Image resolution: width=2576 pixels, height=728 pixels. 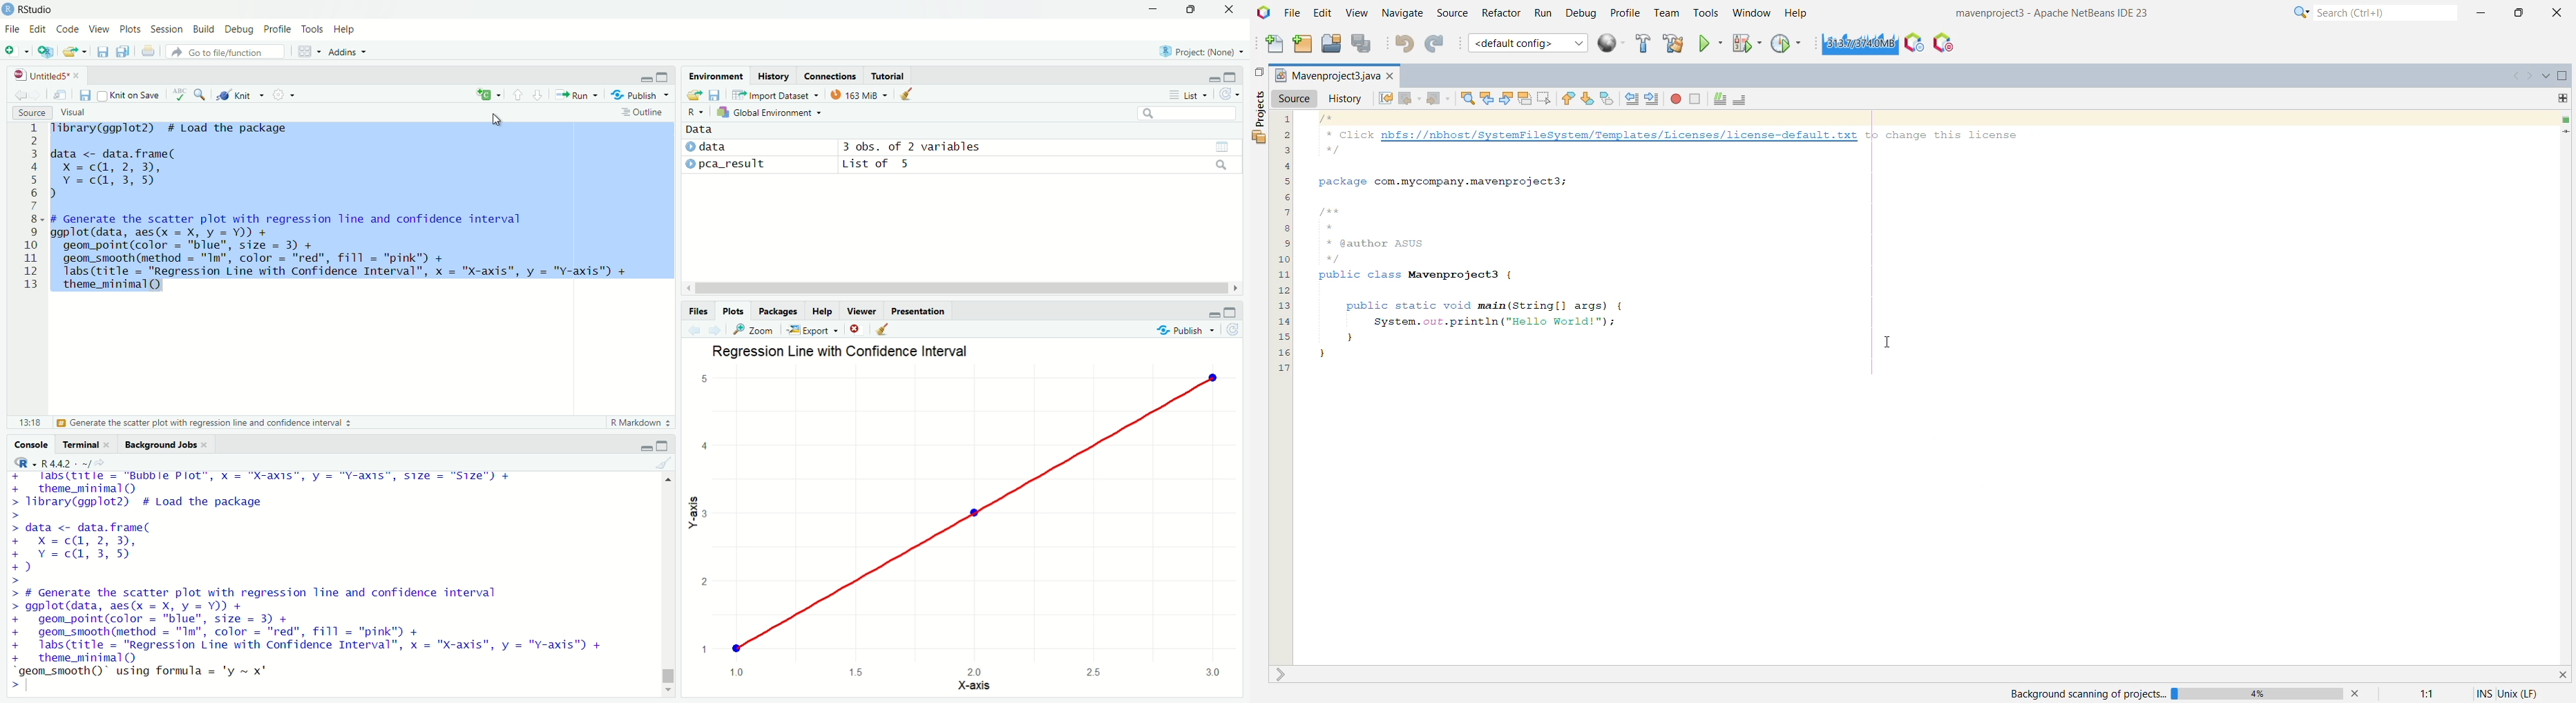 What do you see at coordinates (733, 310) in the screenshot?
I see `Plots` at bounding box center [733, 310].